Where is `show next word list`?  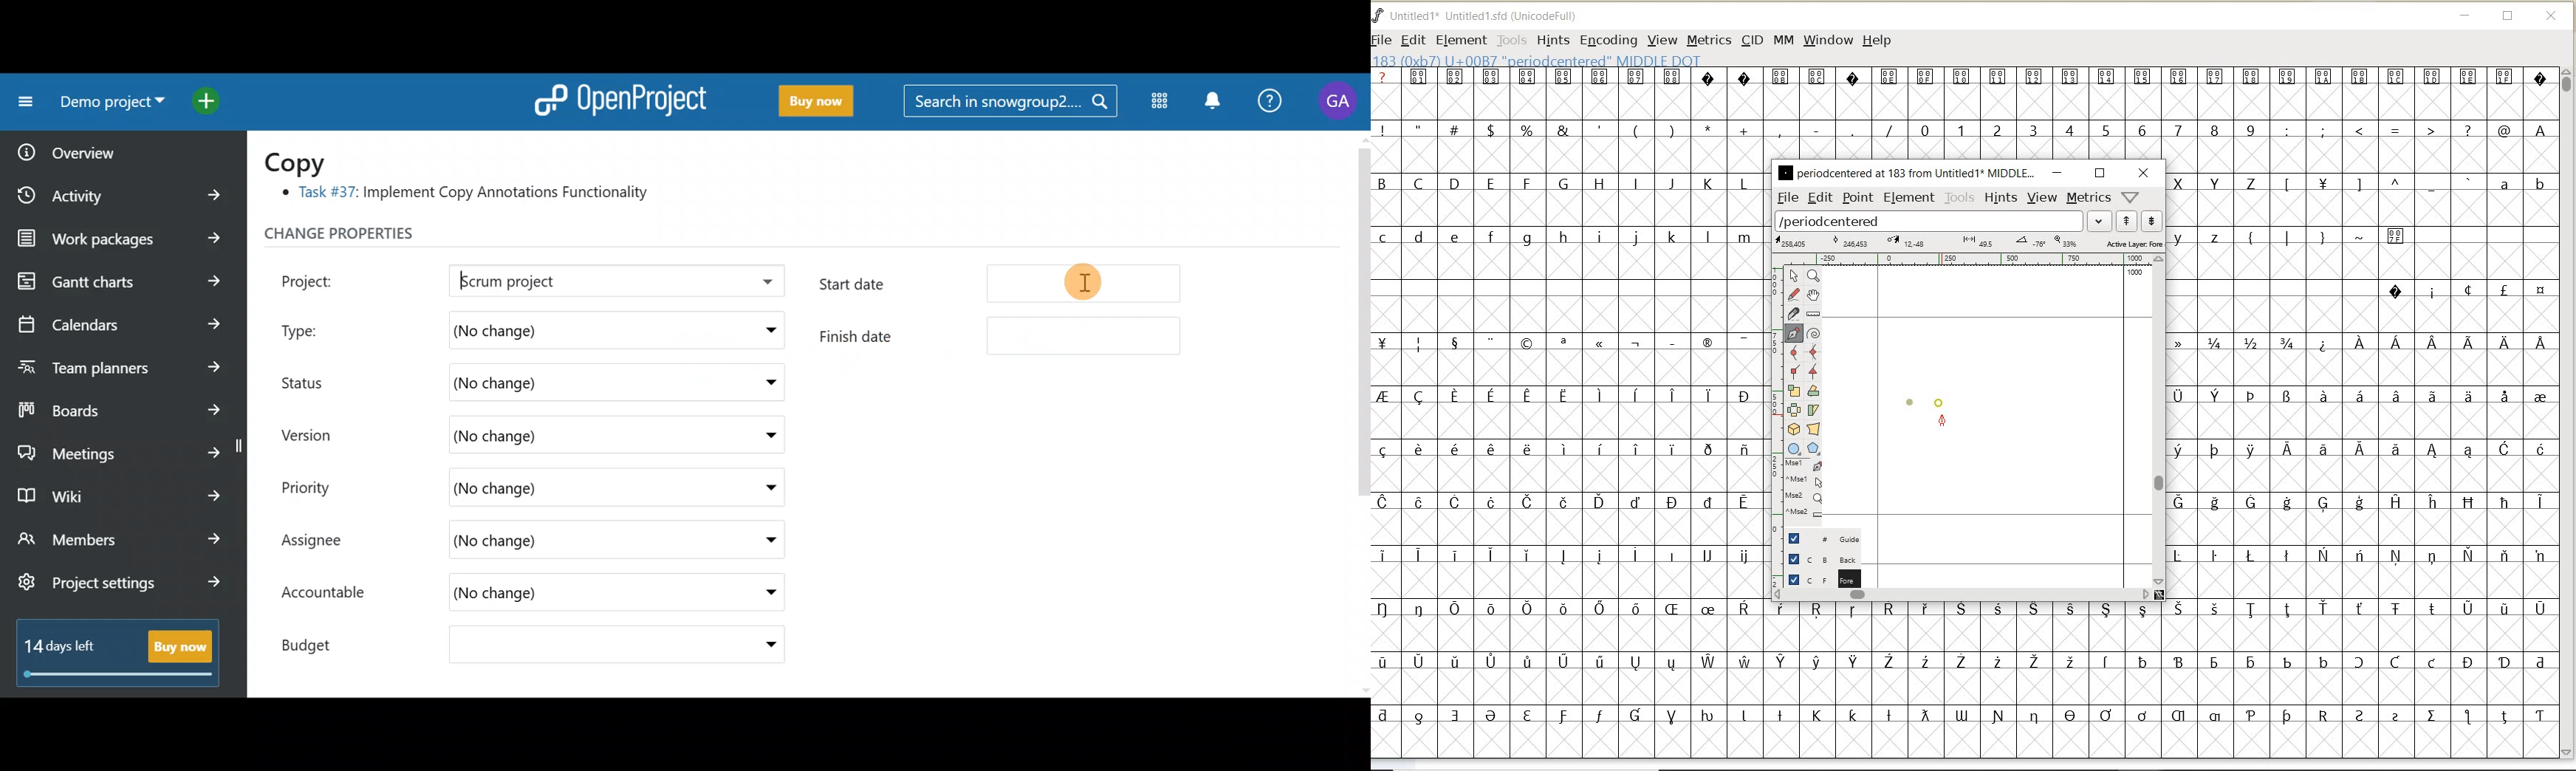
show next word list is located at coordinates (2154, 222).